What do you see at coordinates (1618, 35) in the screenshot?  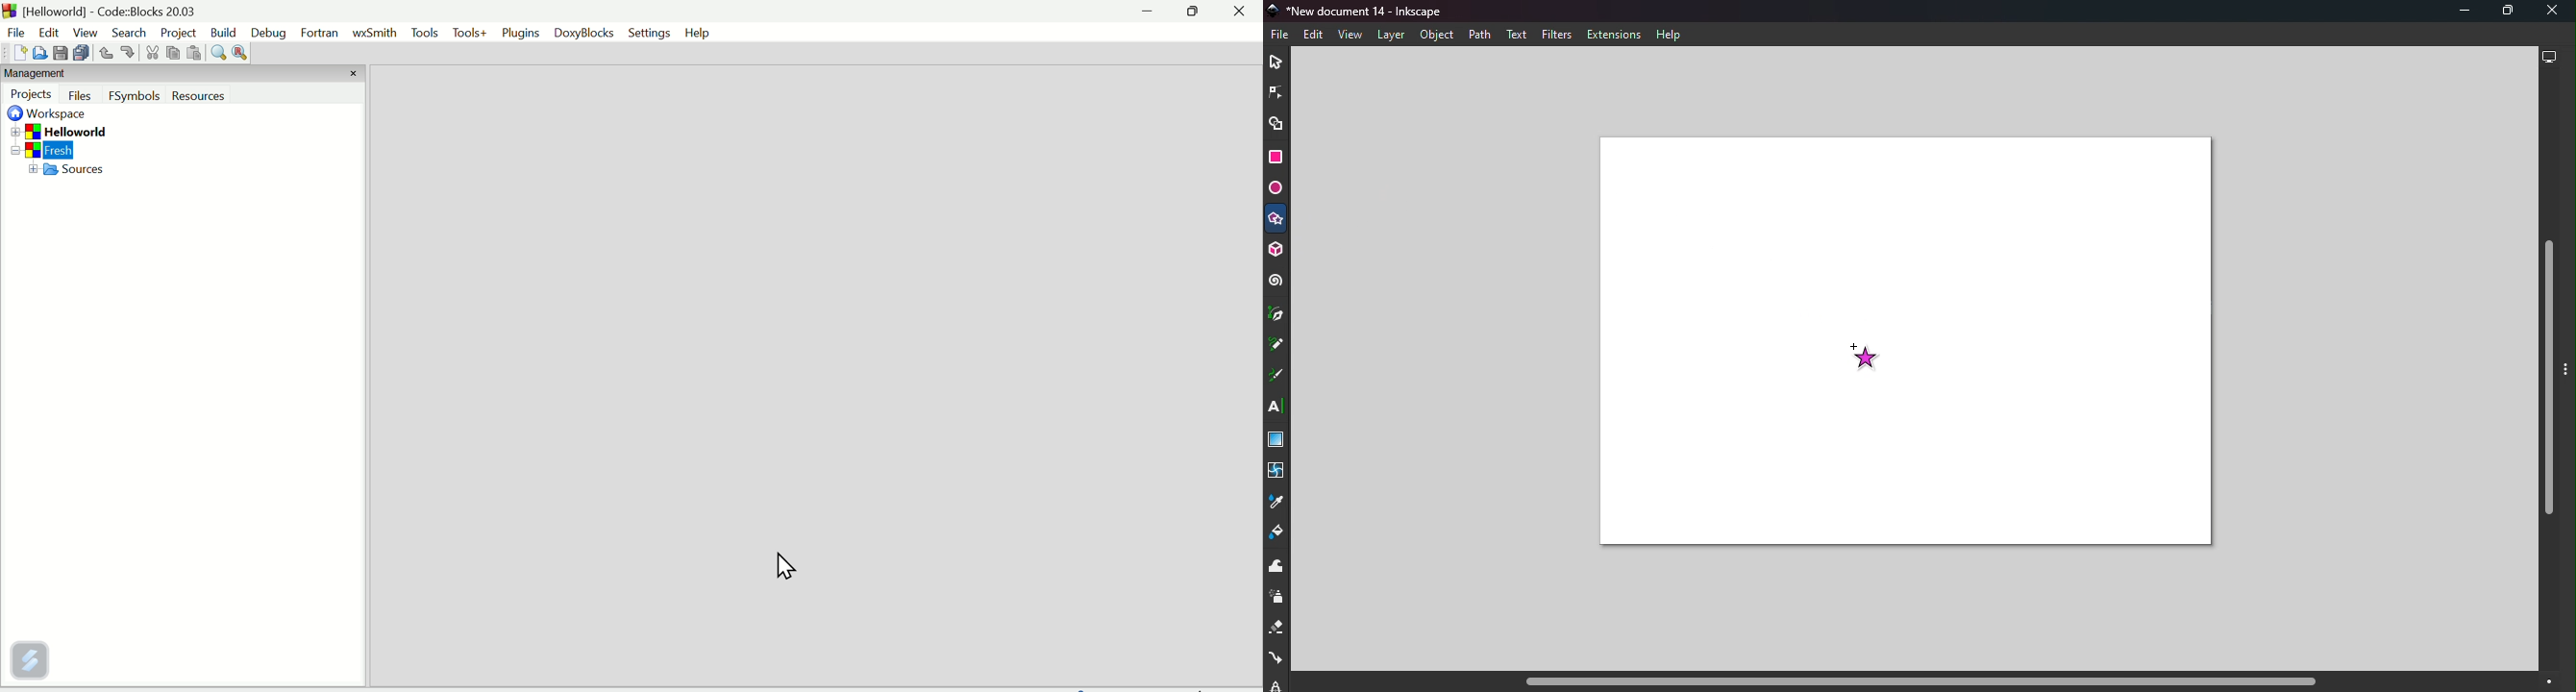 I see `Extensions` at bounding box center [1618, 35].